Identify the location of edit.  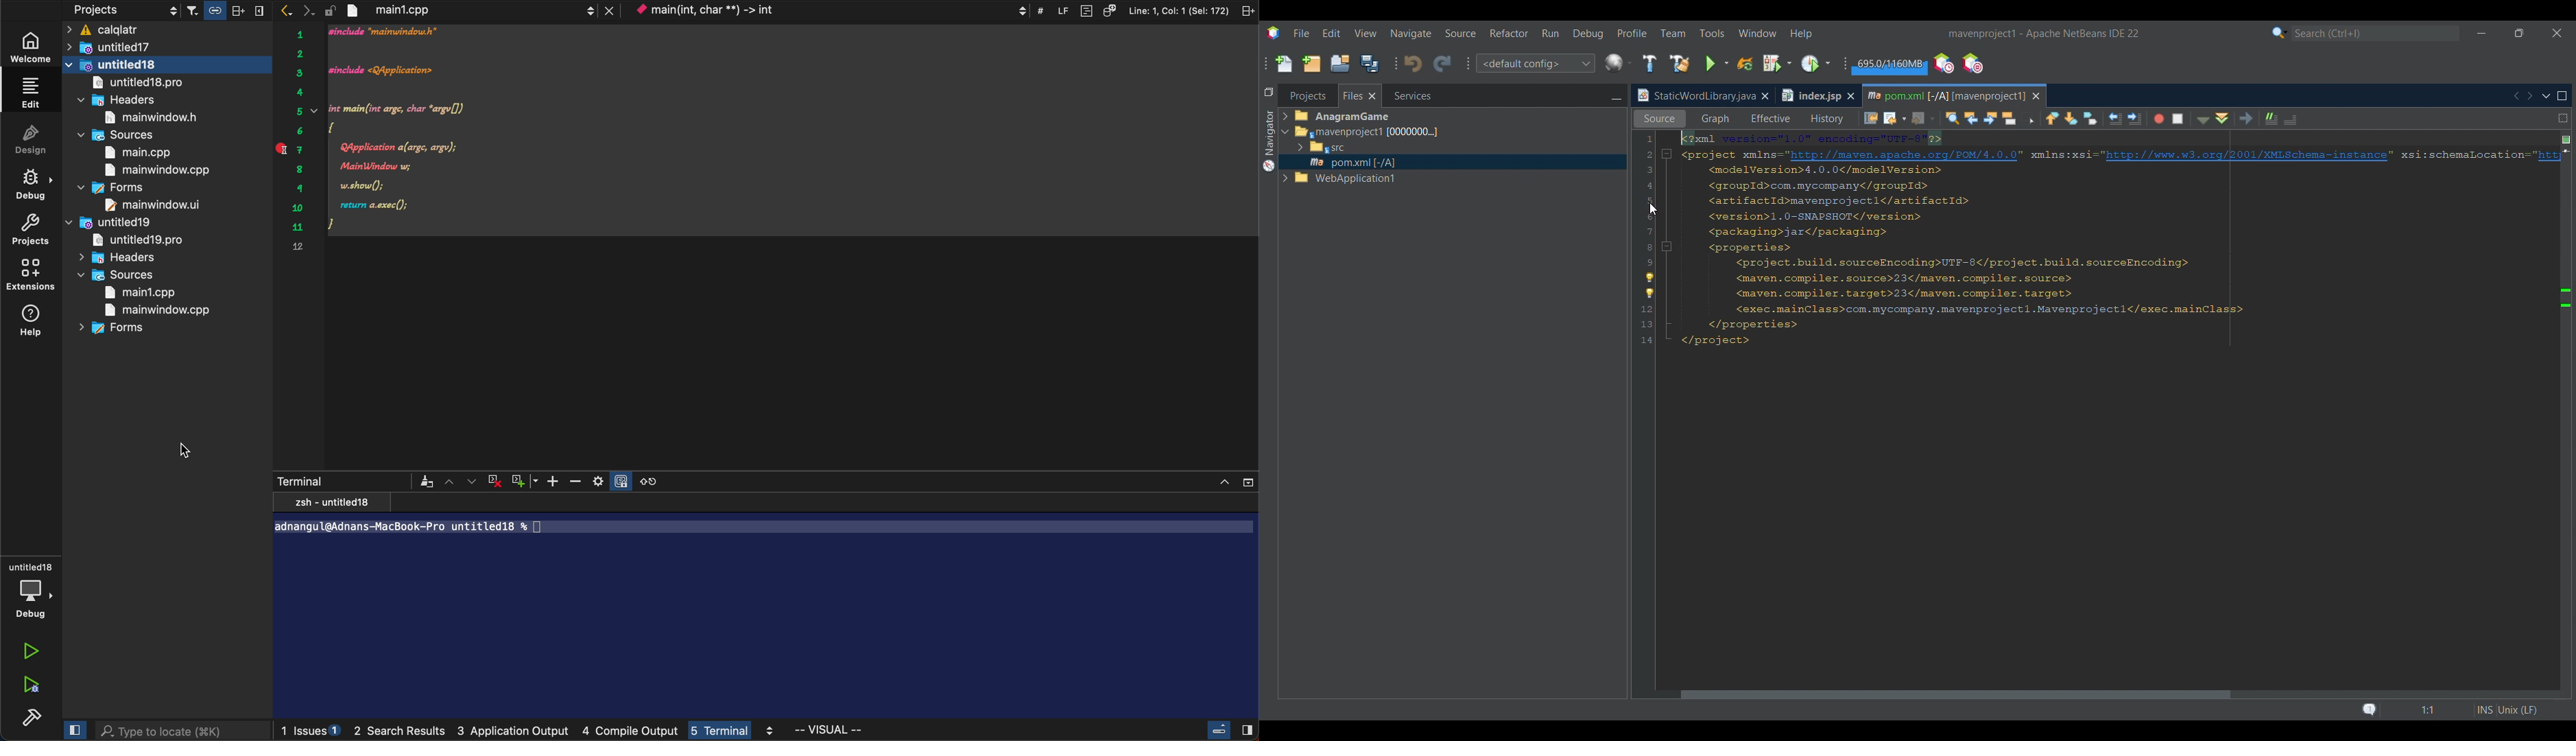
(35, 93).